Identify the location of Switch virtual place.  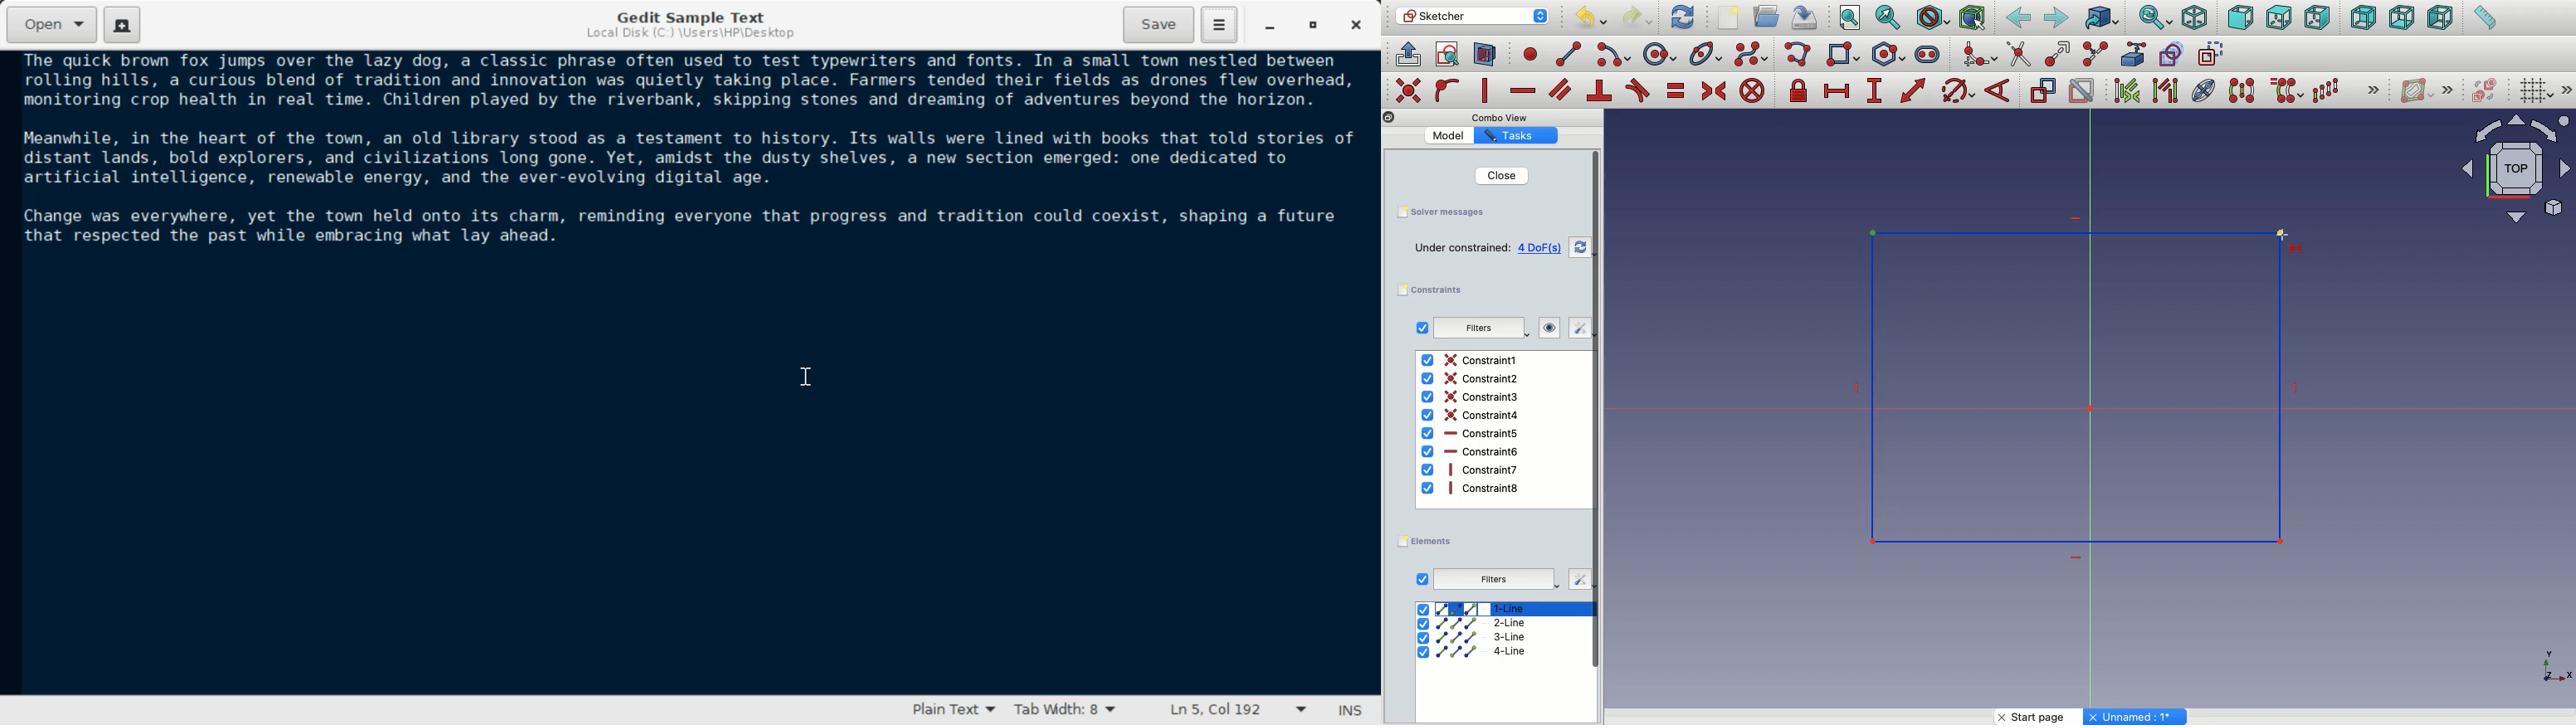
(2481, 92).